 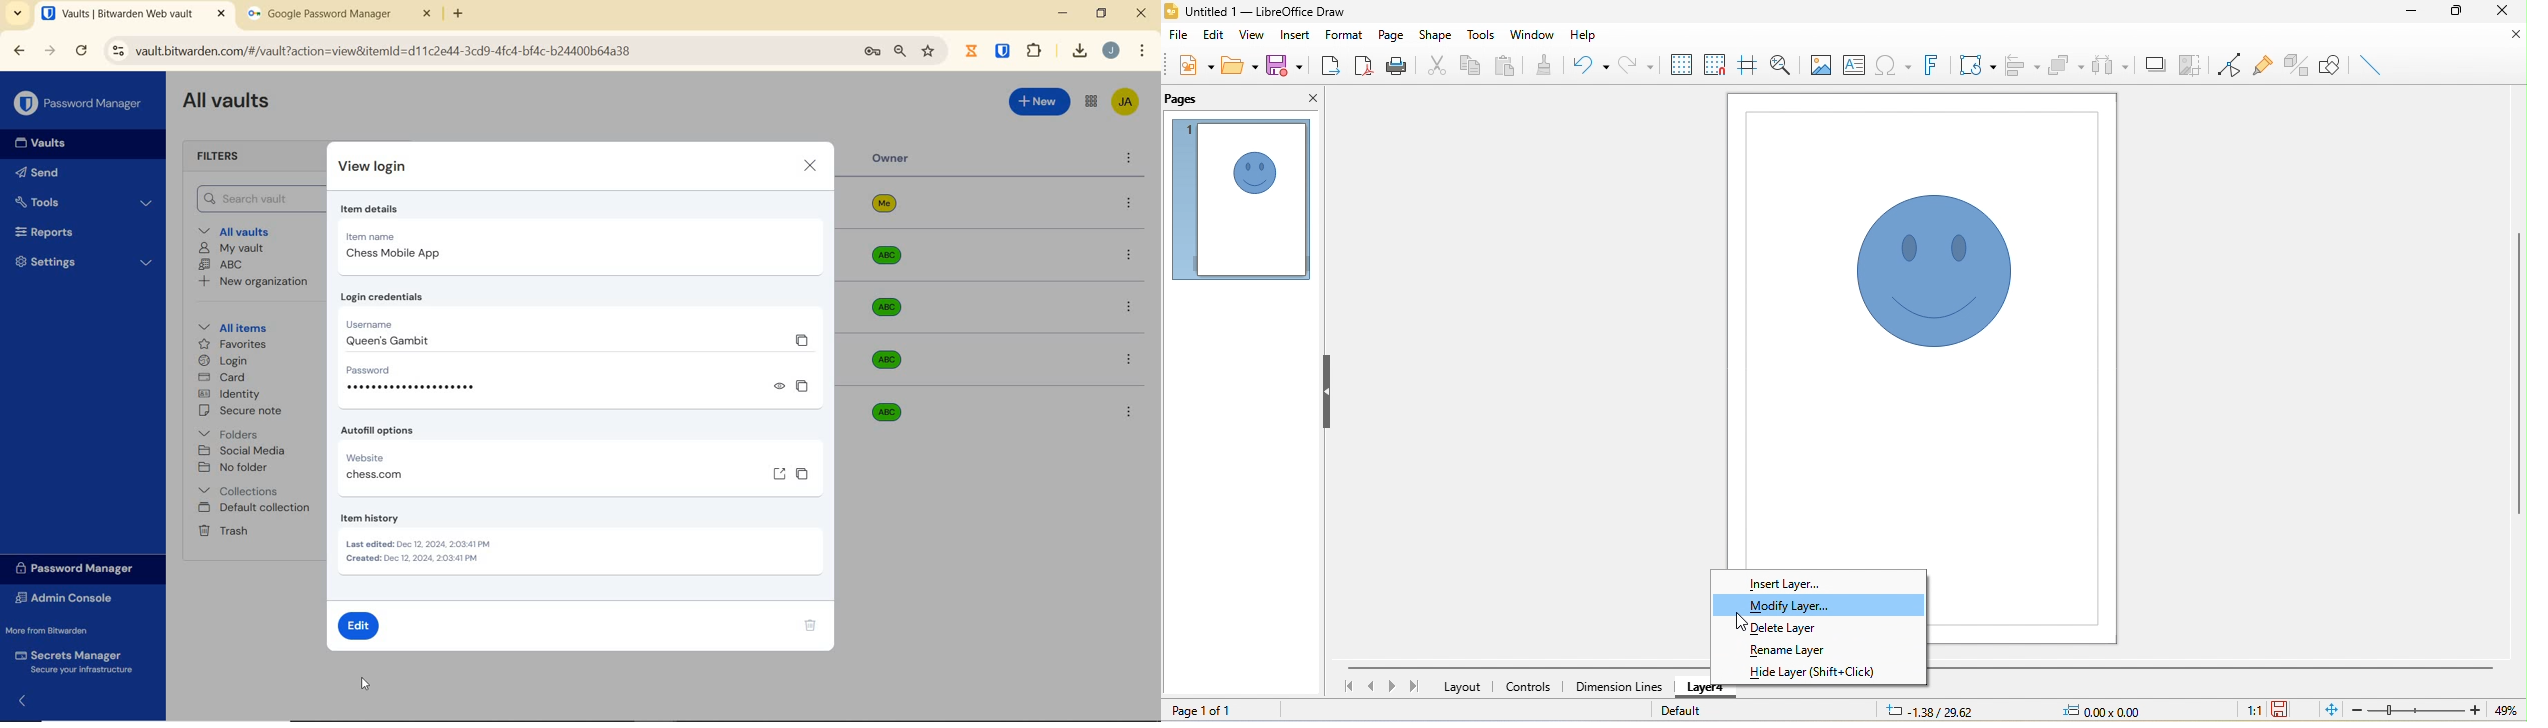 What do you see at coordinates (1925, 275) in the screenshot?
I see `symbol shape` at bounding box center [1925, 275].